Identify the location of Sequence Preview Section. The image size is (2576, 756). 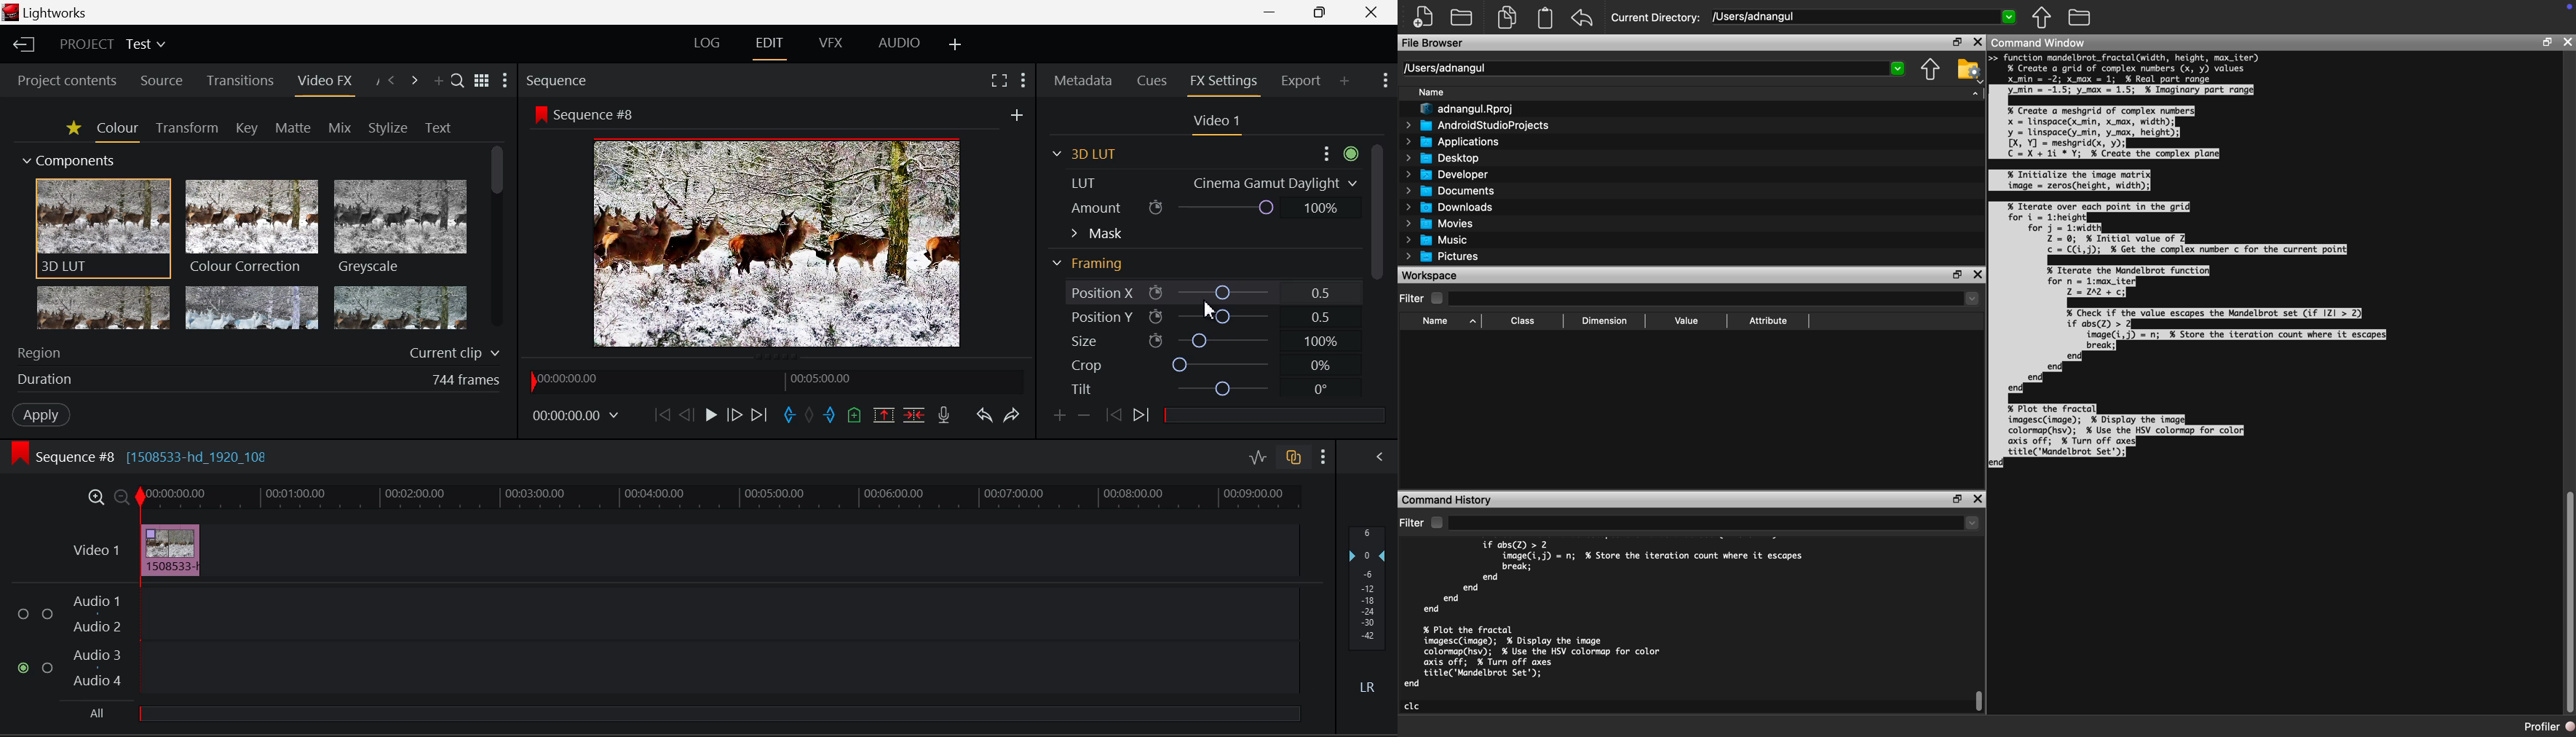
(558, 81).